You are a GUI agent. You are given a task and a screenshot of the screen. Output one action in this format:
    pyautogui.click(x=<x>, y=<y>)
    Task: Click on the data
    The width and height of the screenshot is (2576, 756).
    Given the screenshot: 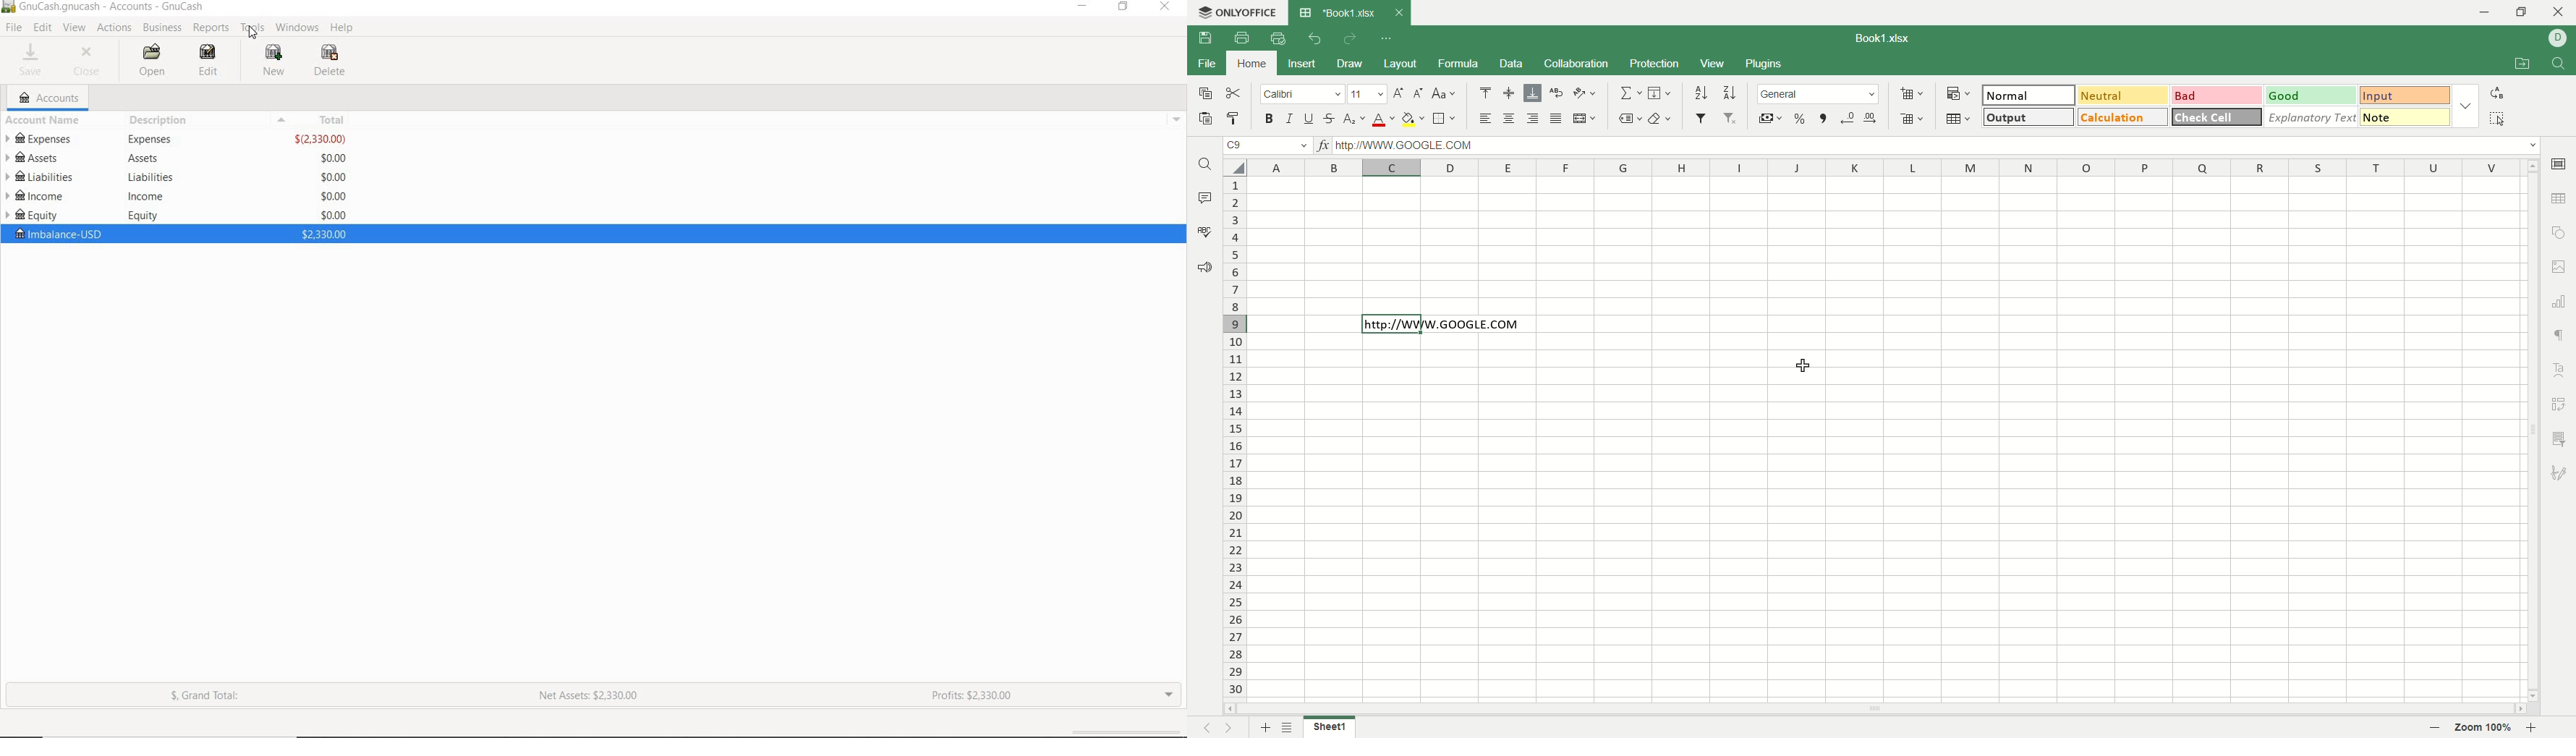 What is the action you would take?
    pyautogui.click(x=1512, y=63)
    